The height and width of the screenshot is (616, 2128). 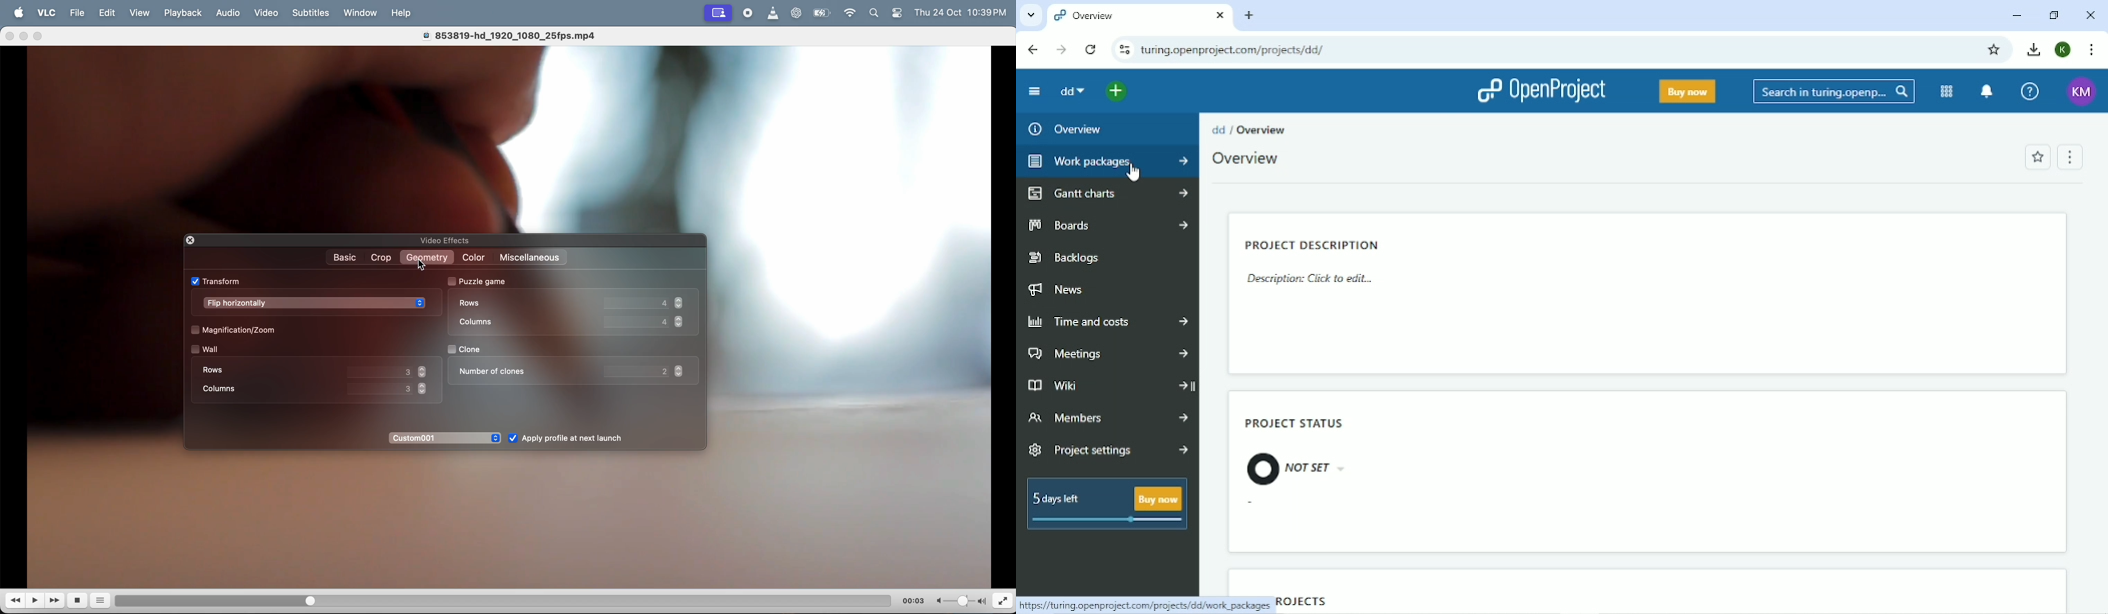 What do you see at coordinates (1140, 15) in the screenshot?
I see `Current tab` at bounding box center [1140, 15].